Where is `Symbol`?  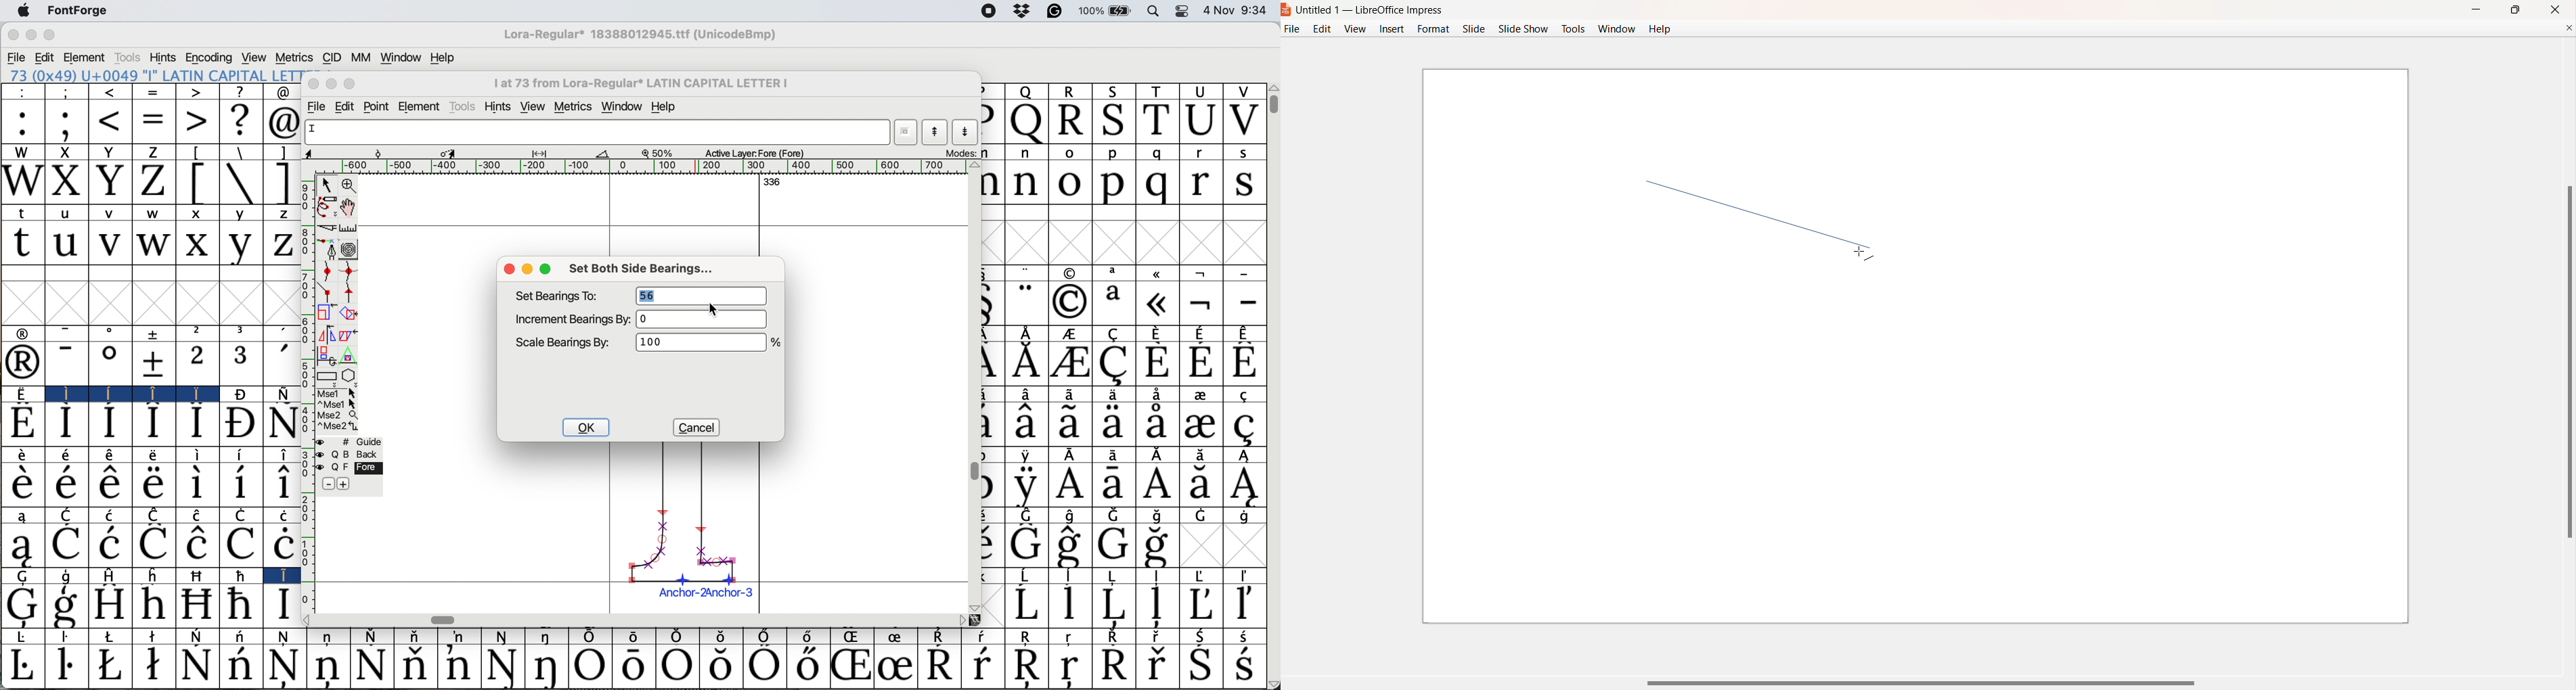
Symbol is located at coordinates (1028, 574).